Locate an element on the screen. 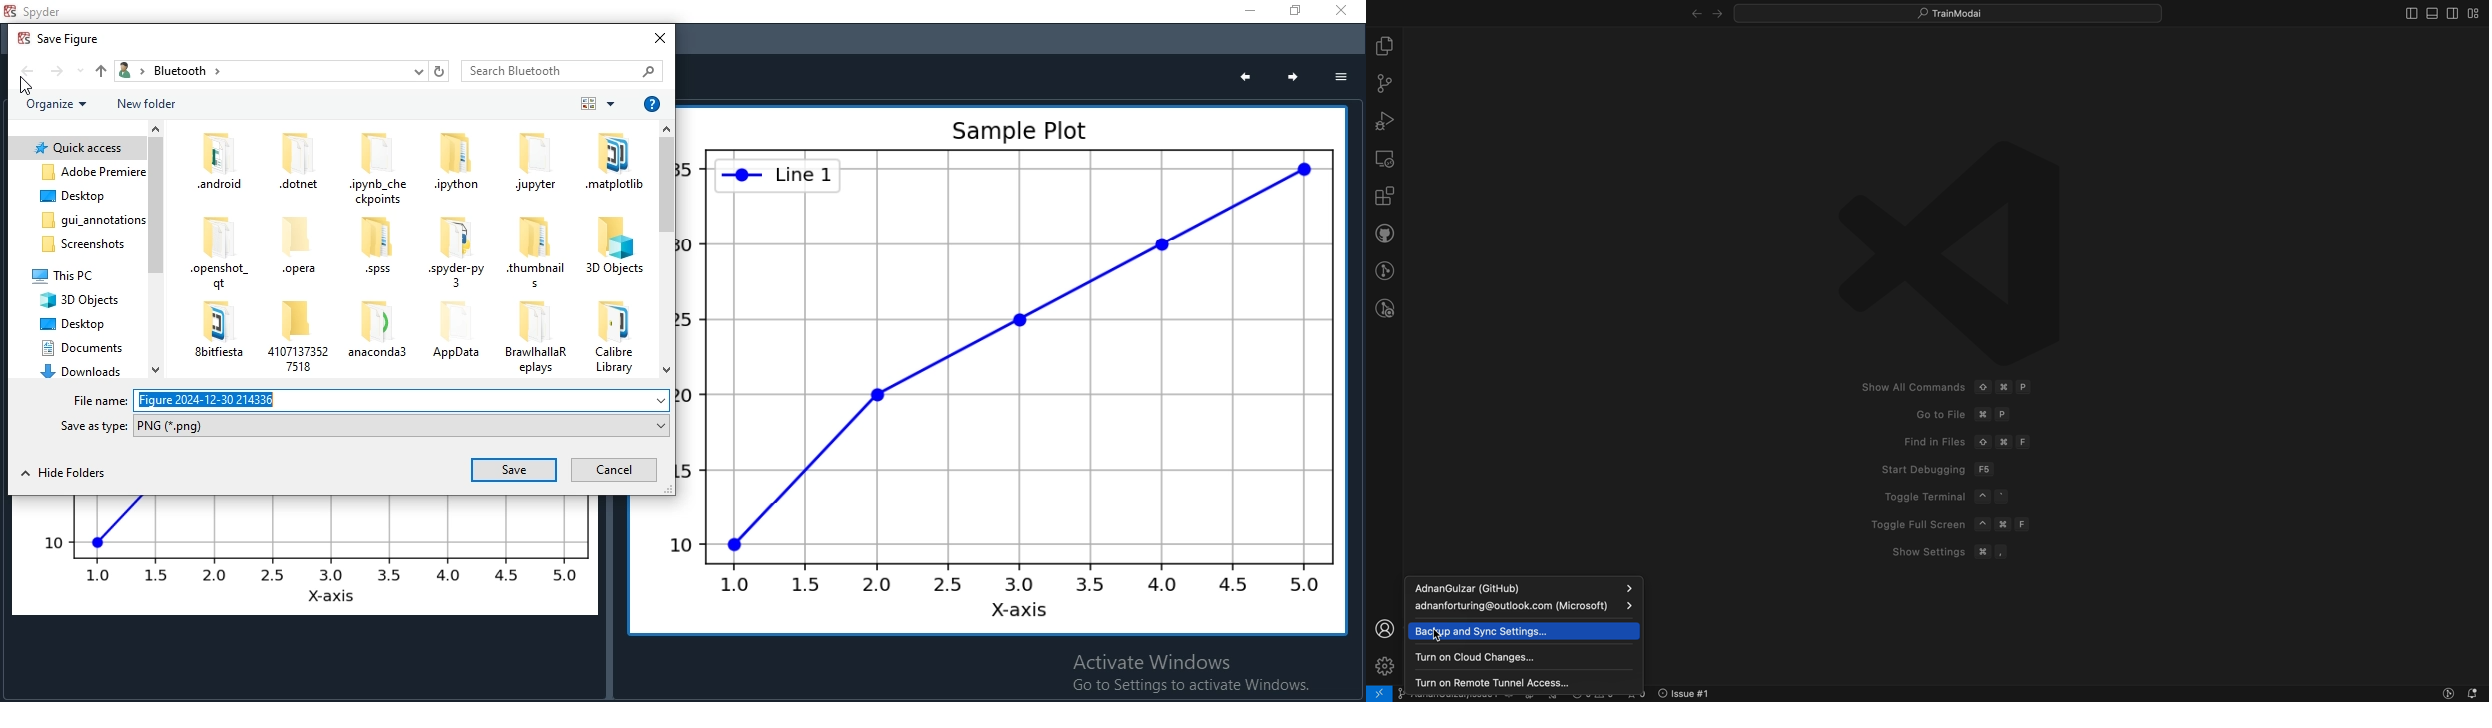 The image size is (2492, 728). folder 4 is located at coordinates (78, 219).